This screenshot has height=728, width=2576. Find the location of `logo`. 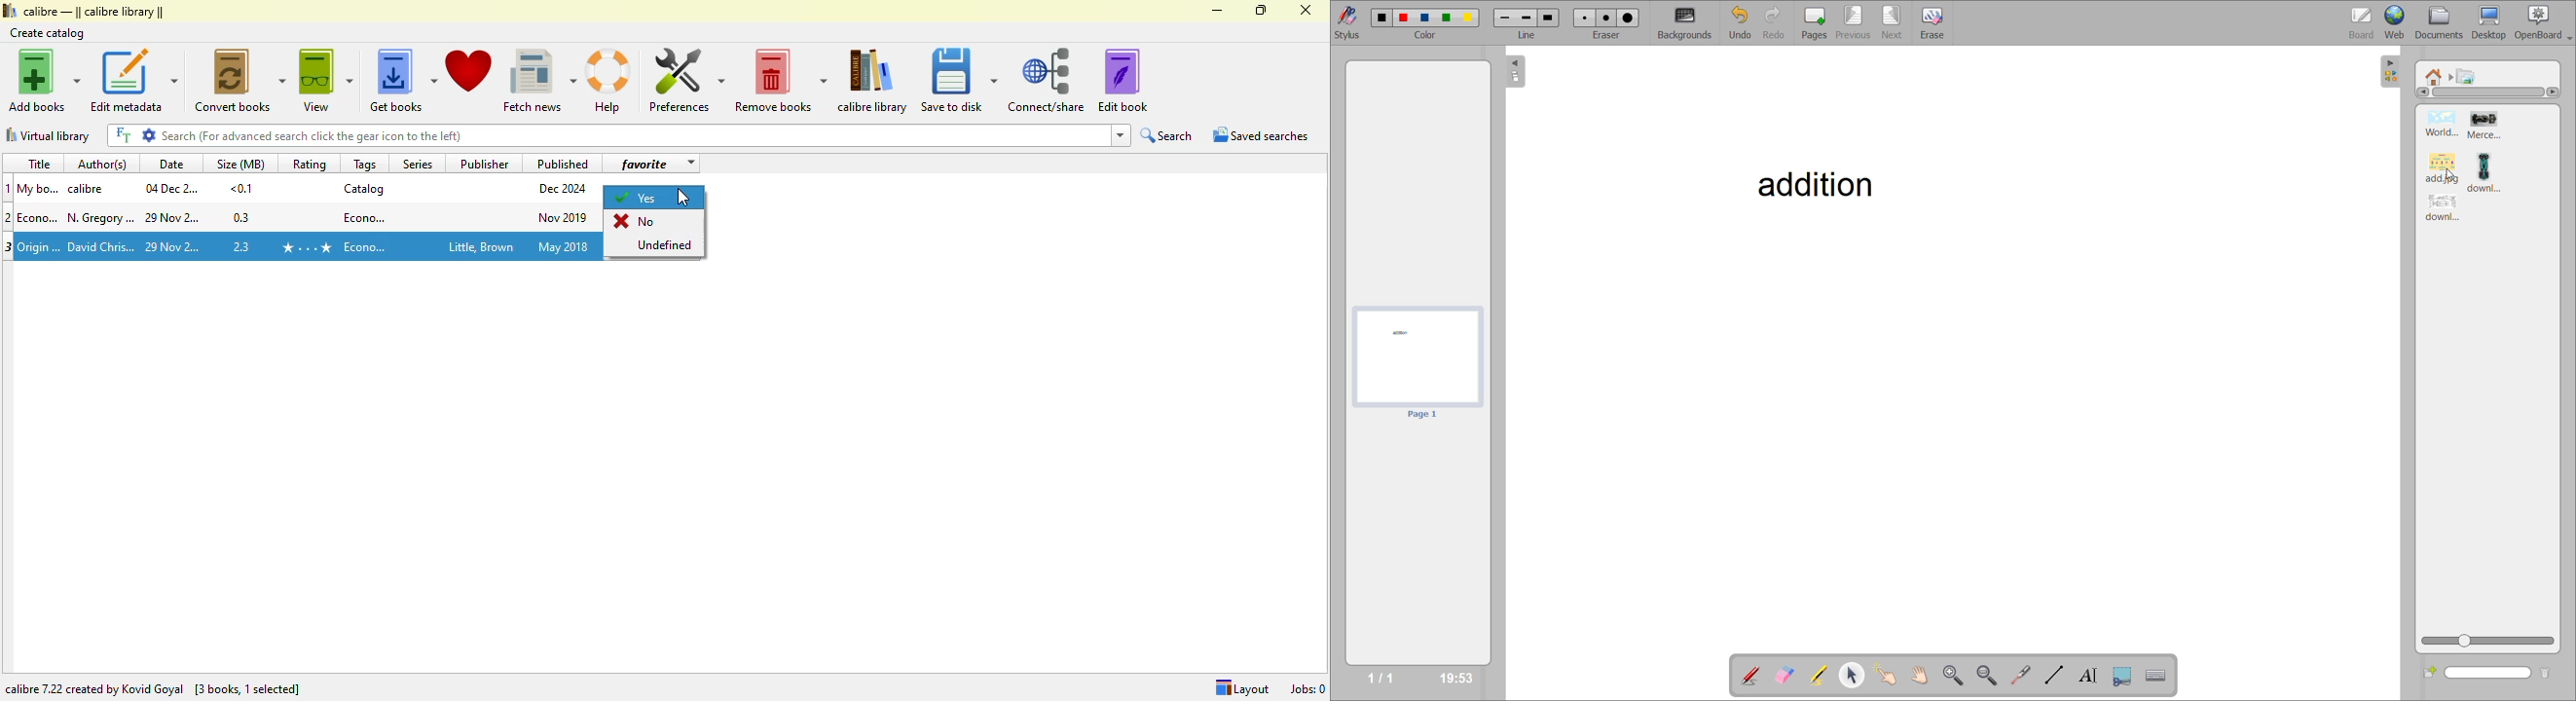

logo is located at coordinates (9, 10).